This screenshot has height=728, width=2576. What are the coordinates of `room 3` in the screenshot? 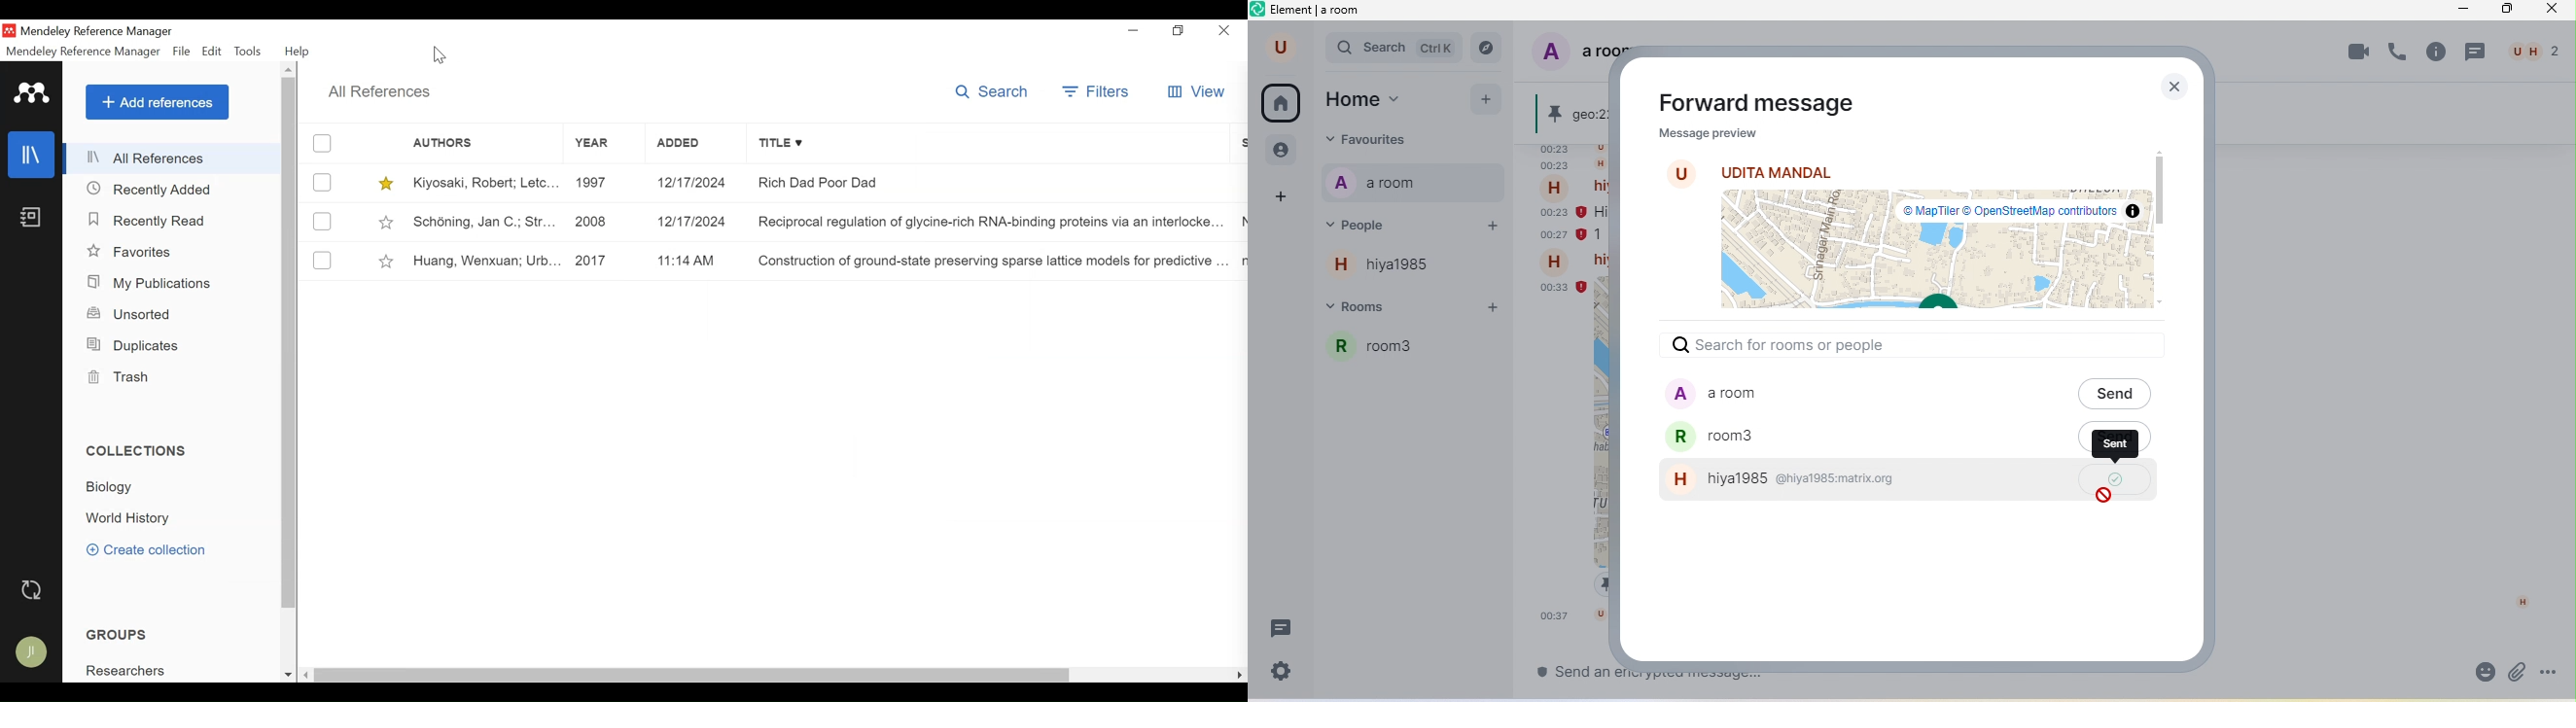 It's located at (1861, 438).